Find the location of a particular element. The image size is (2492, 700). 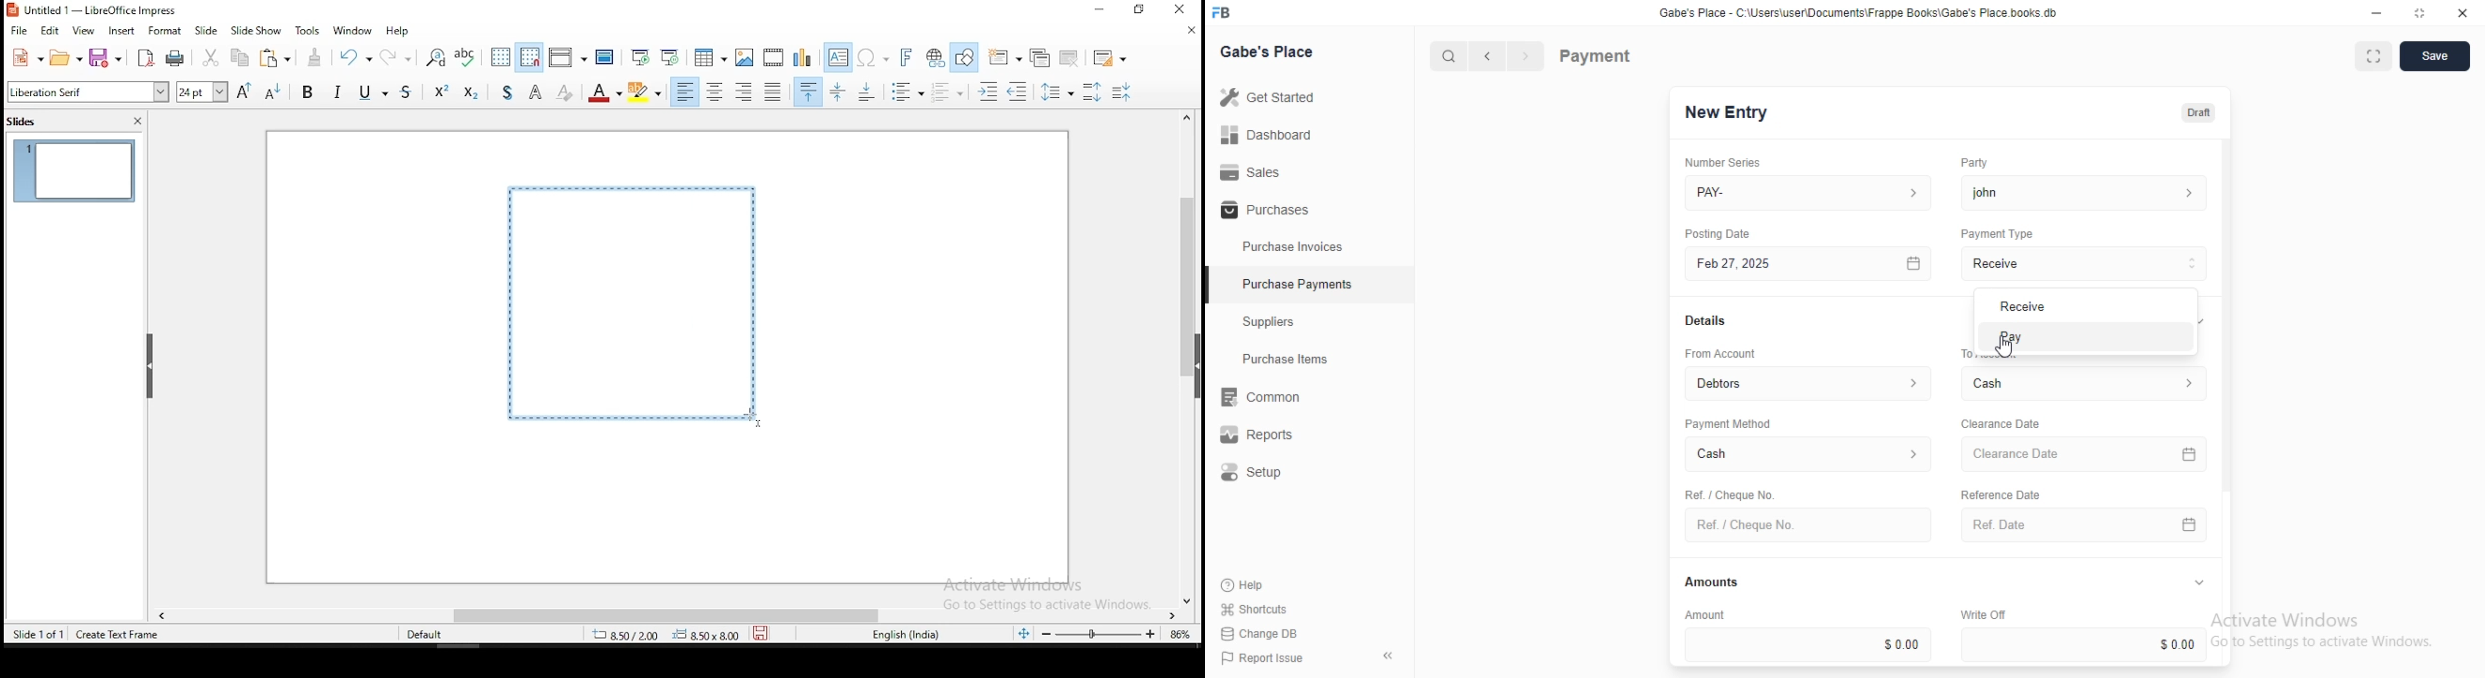

font is located at coordinates (87, 93).